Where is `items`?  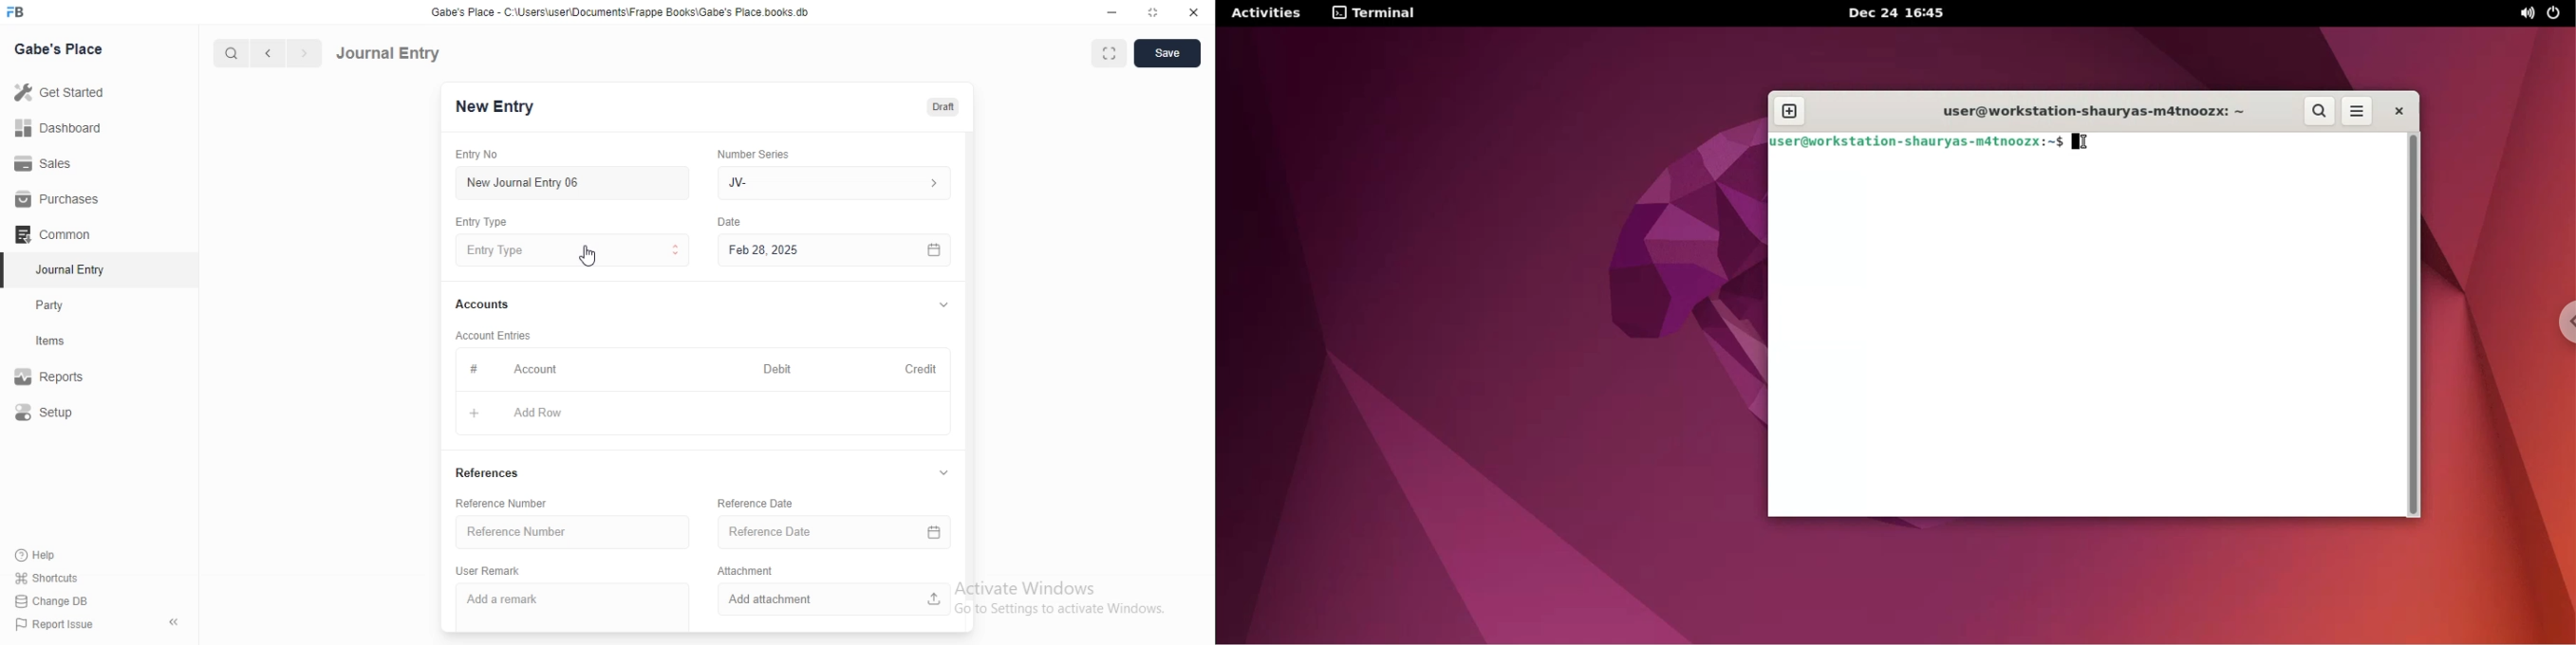
items is located at coordinates (63, 342).